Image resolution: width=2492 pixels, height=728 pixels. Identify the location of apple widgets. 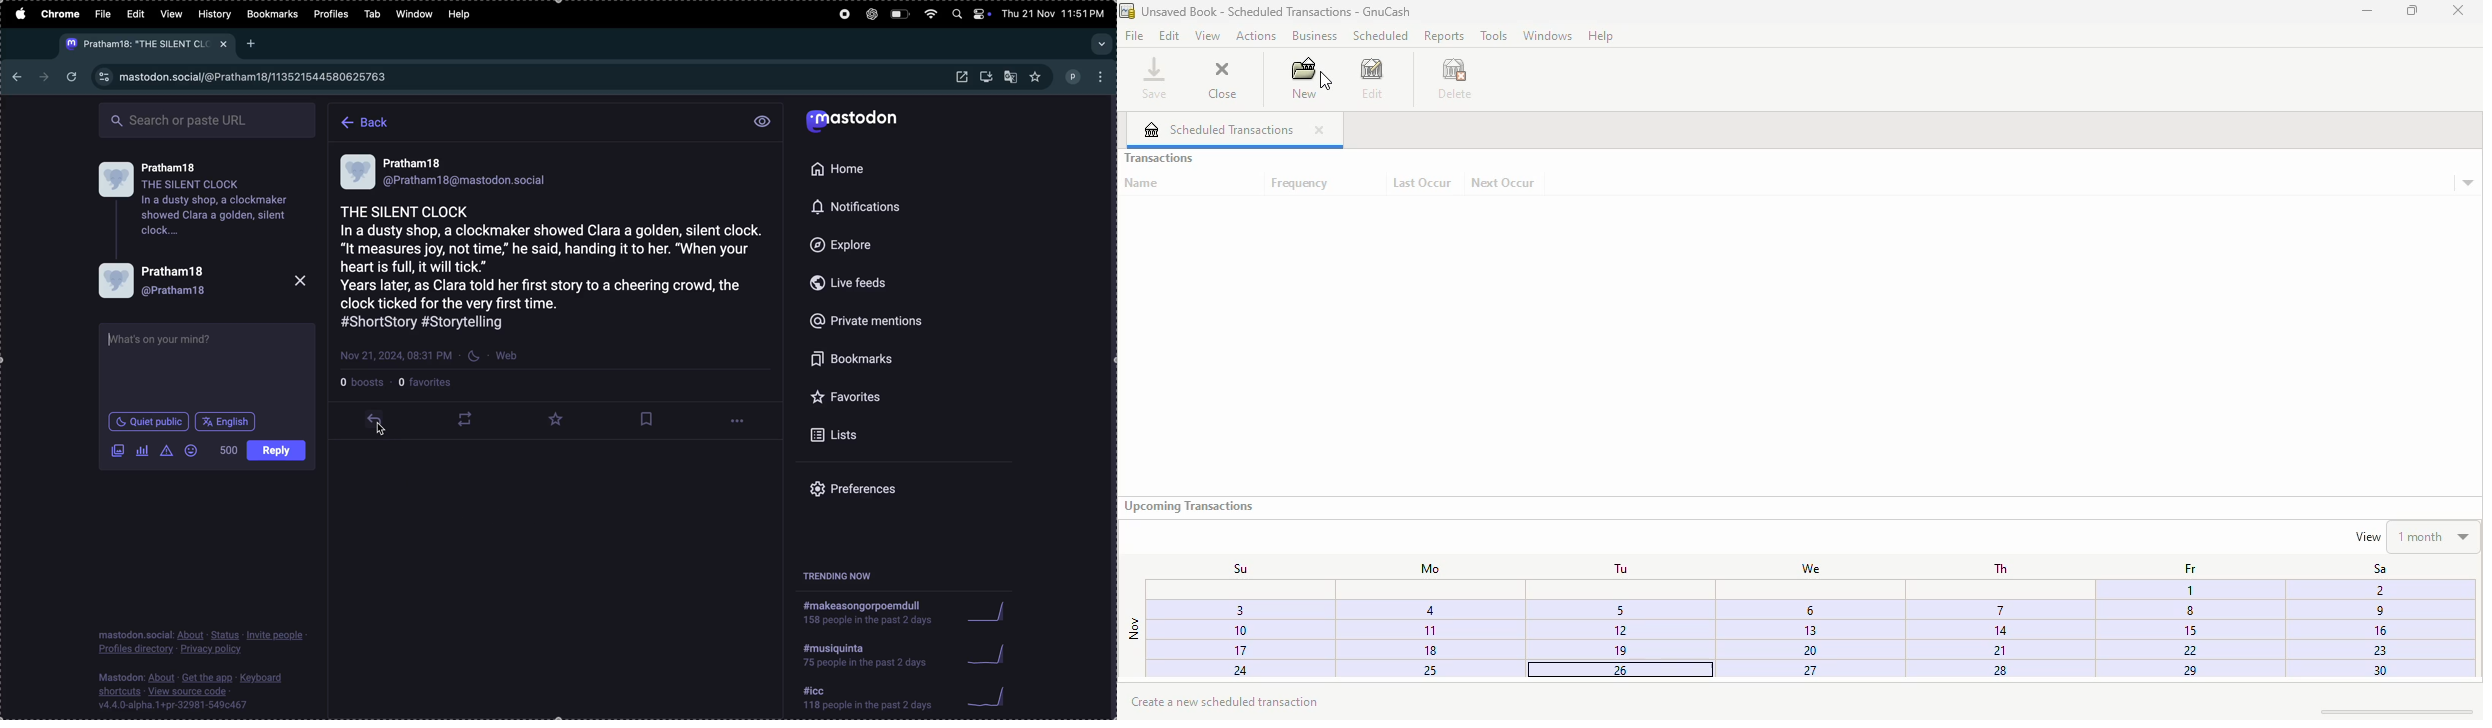
(982, 13).